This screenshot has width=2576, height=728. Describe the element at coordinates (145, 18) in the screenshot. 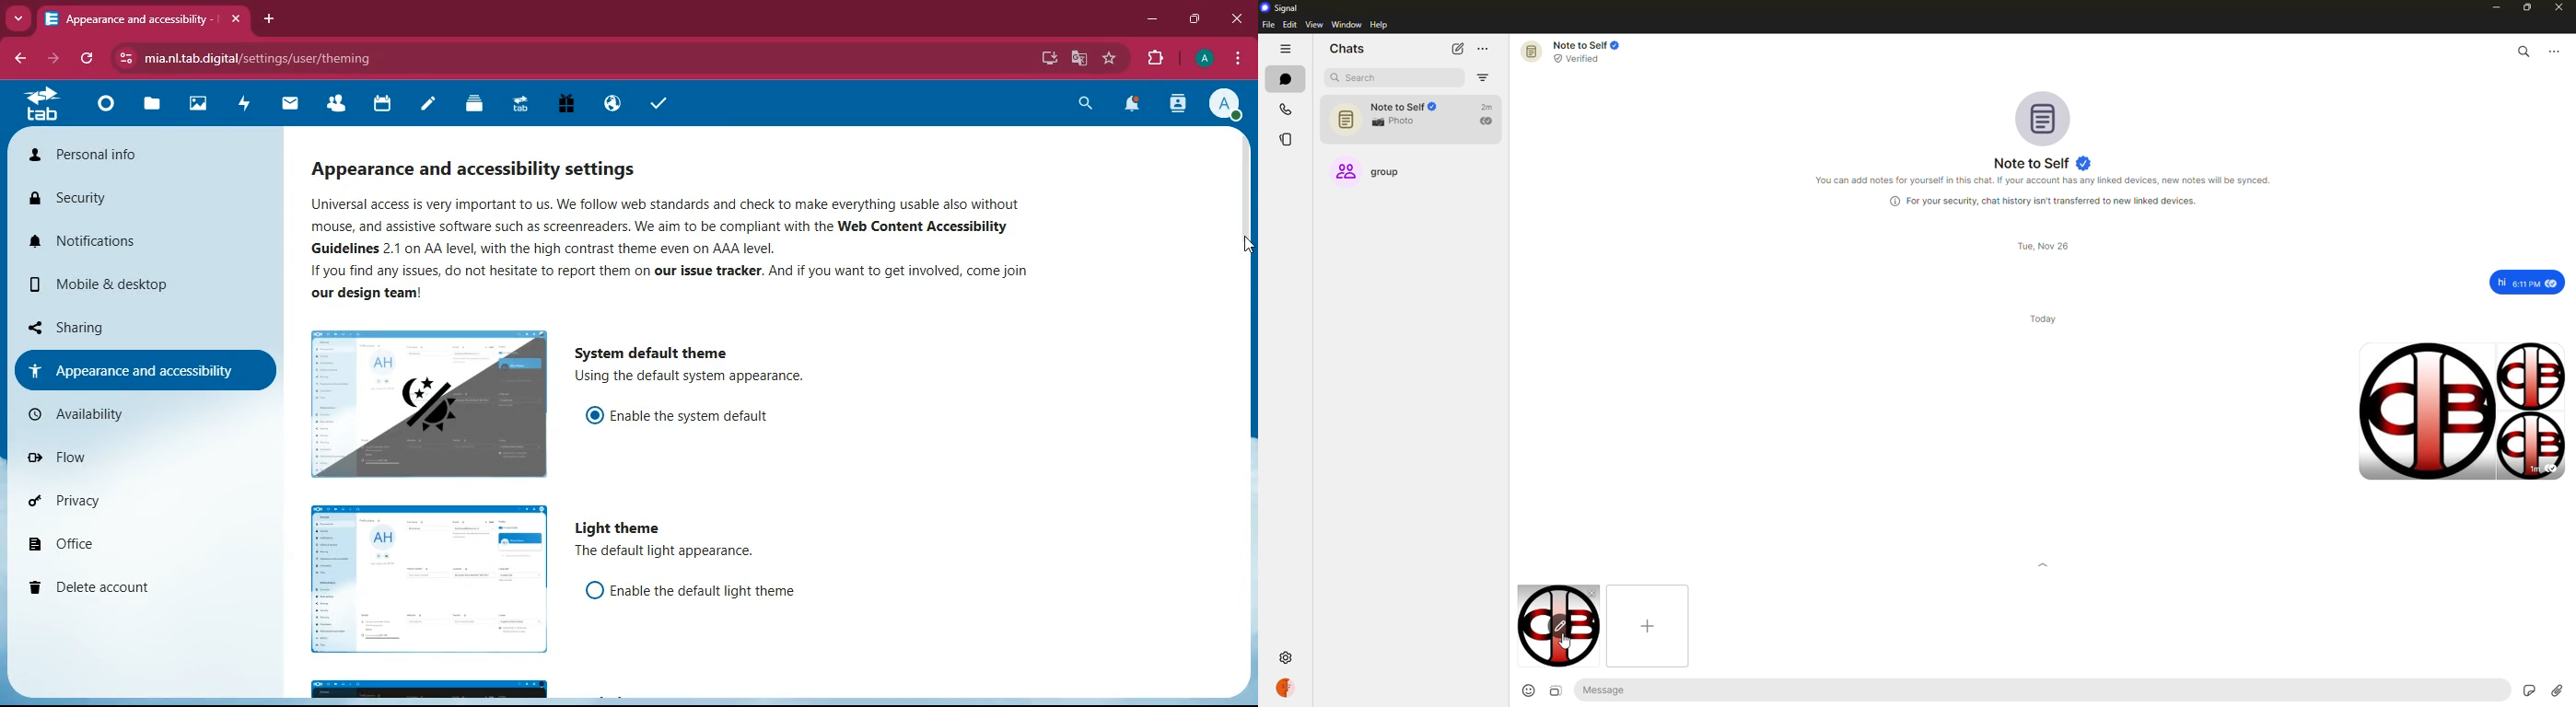

I see `tab` at that location.